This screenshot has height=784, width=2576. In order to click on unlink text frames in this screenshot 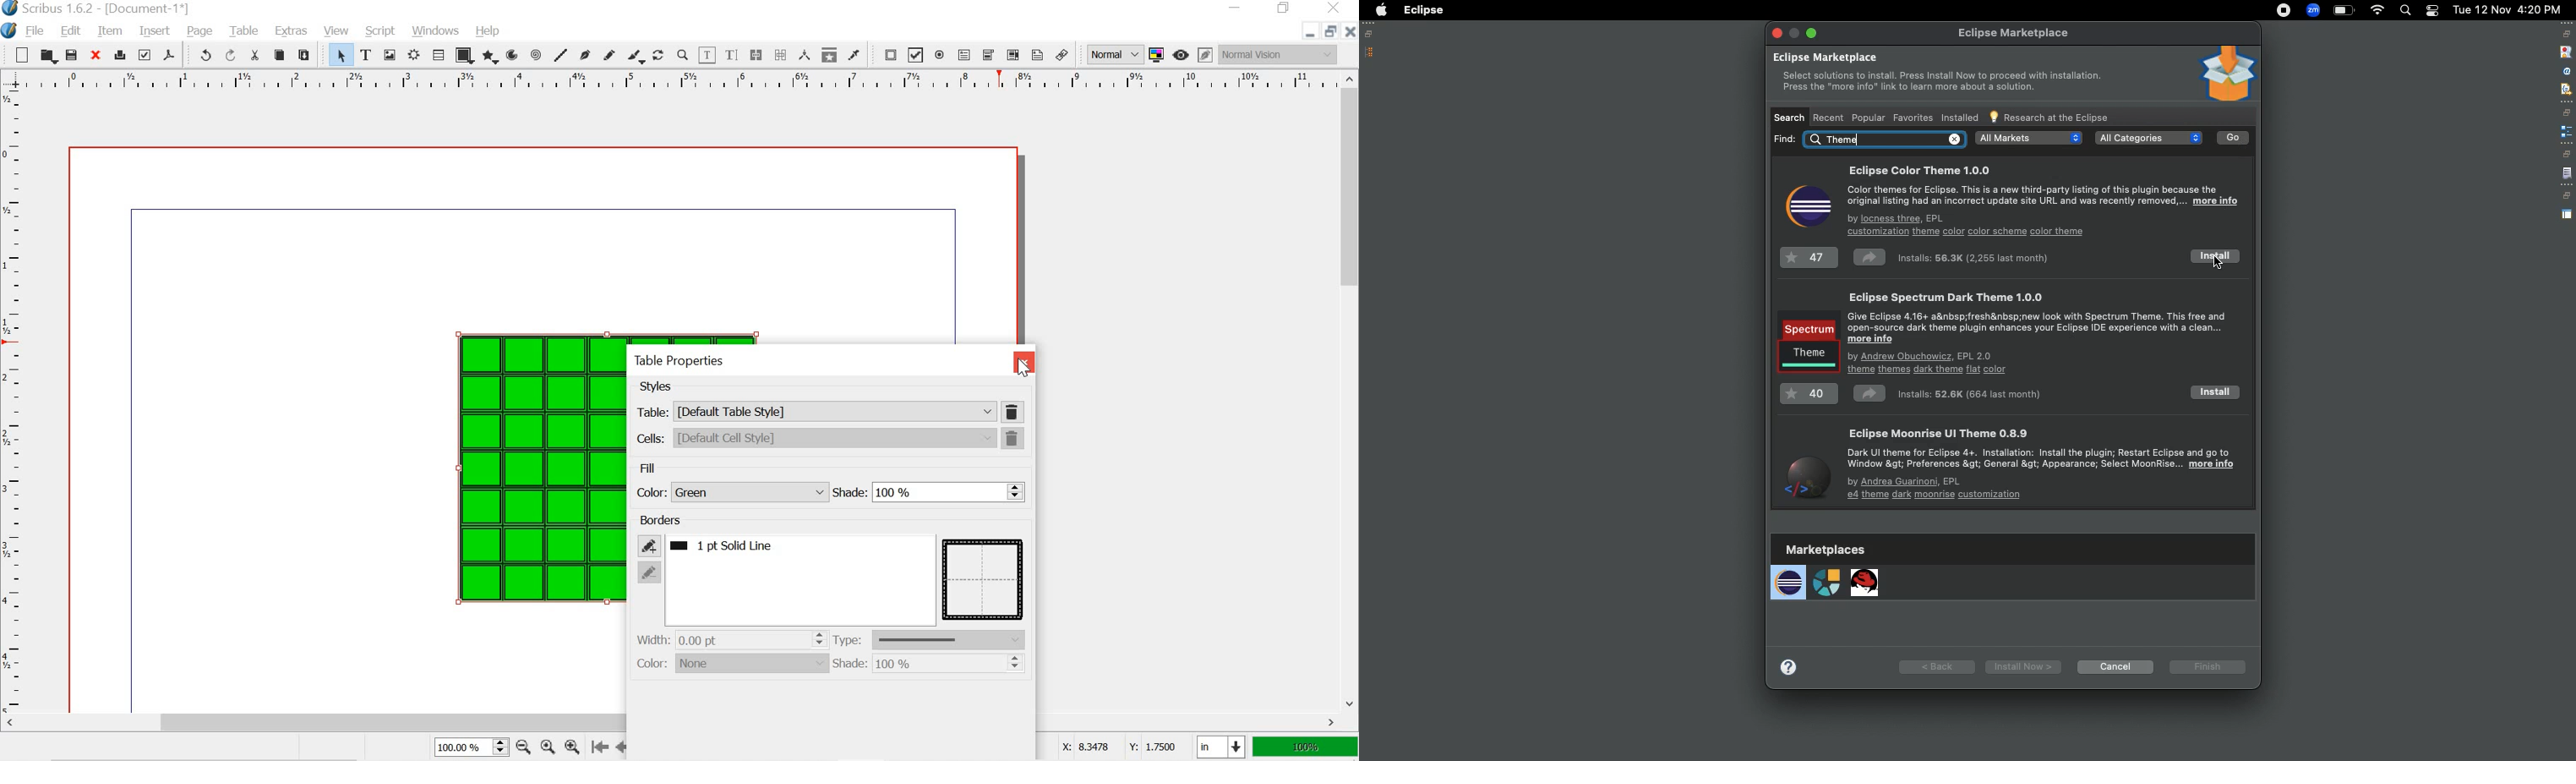, I will do `click(783, 53)`.